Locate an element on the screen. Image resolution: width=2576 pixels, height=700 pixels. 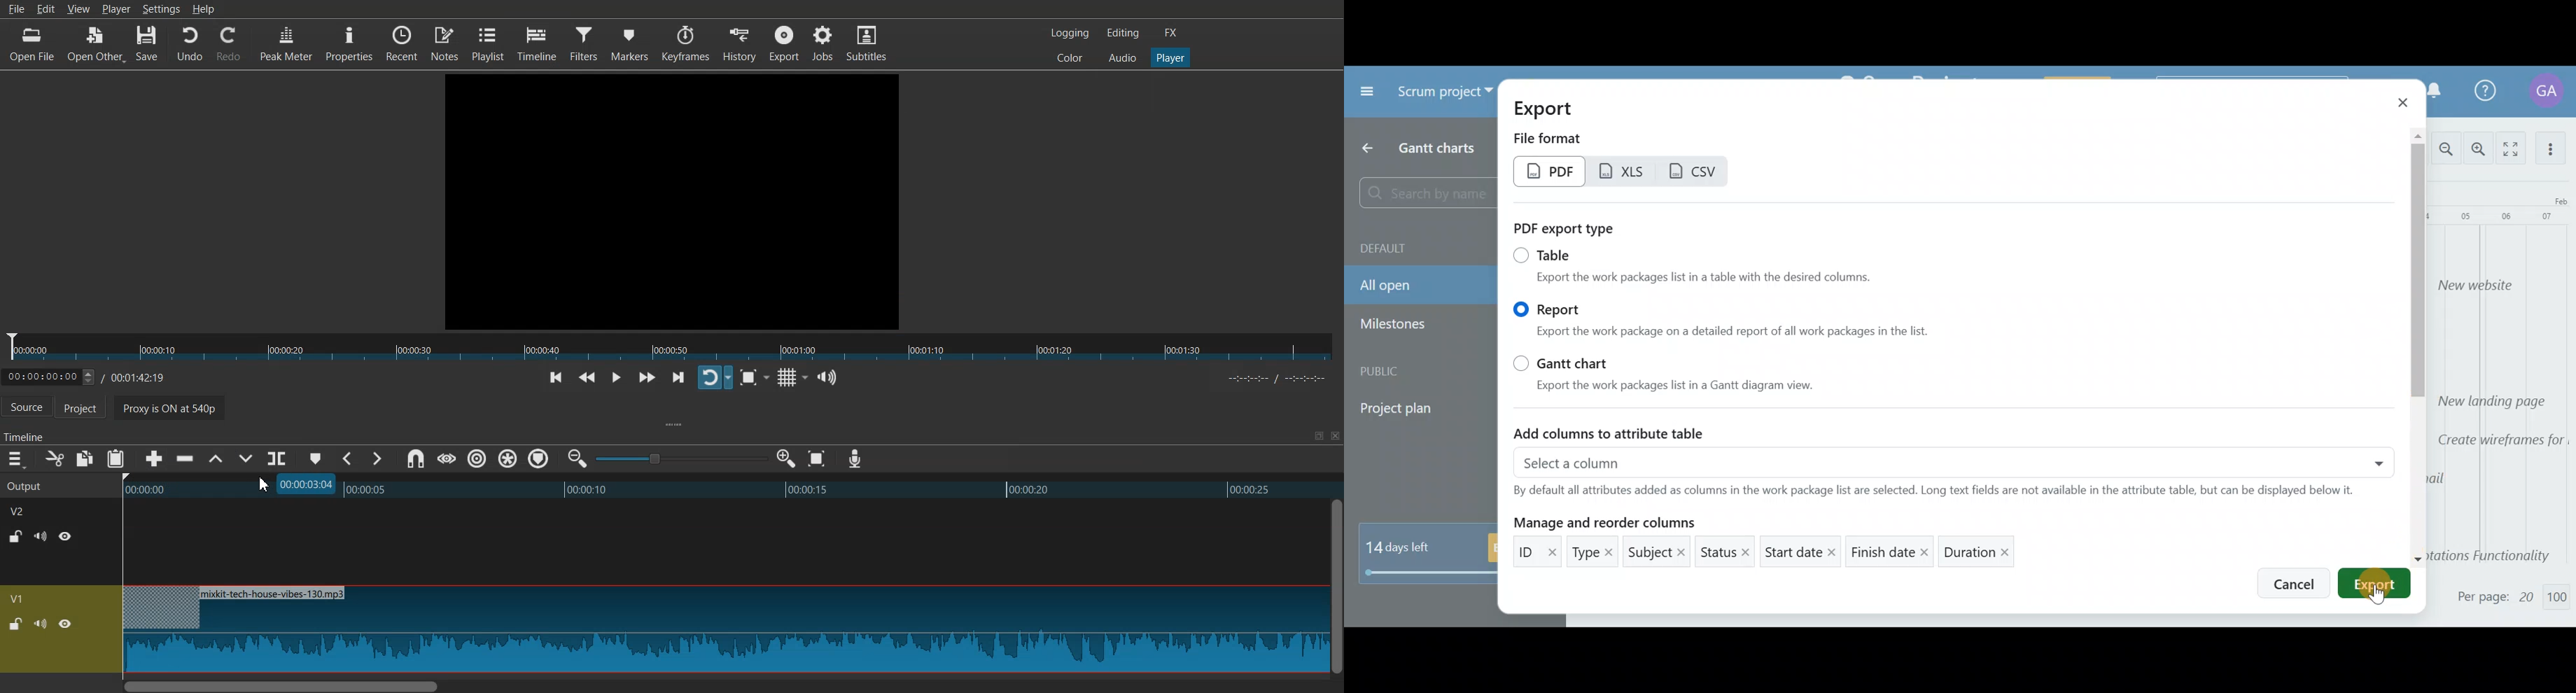
Finish date is located at coordinates (1887, 552).